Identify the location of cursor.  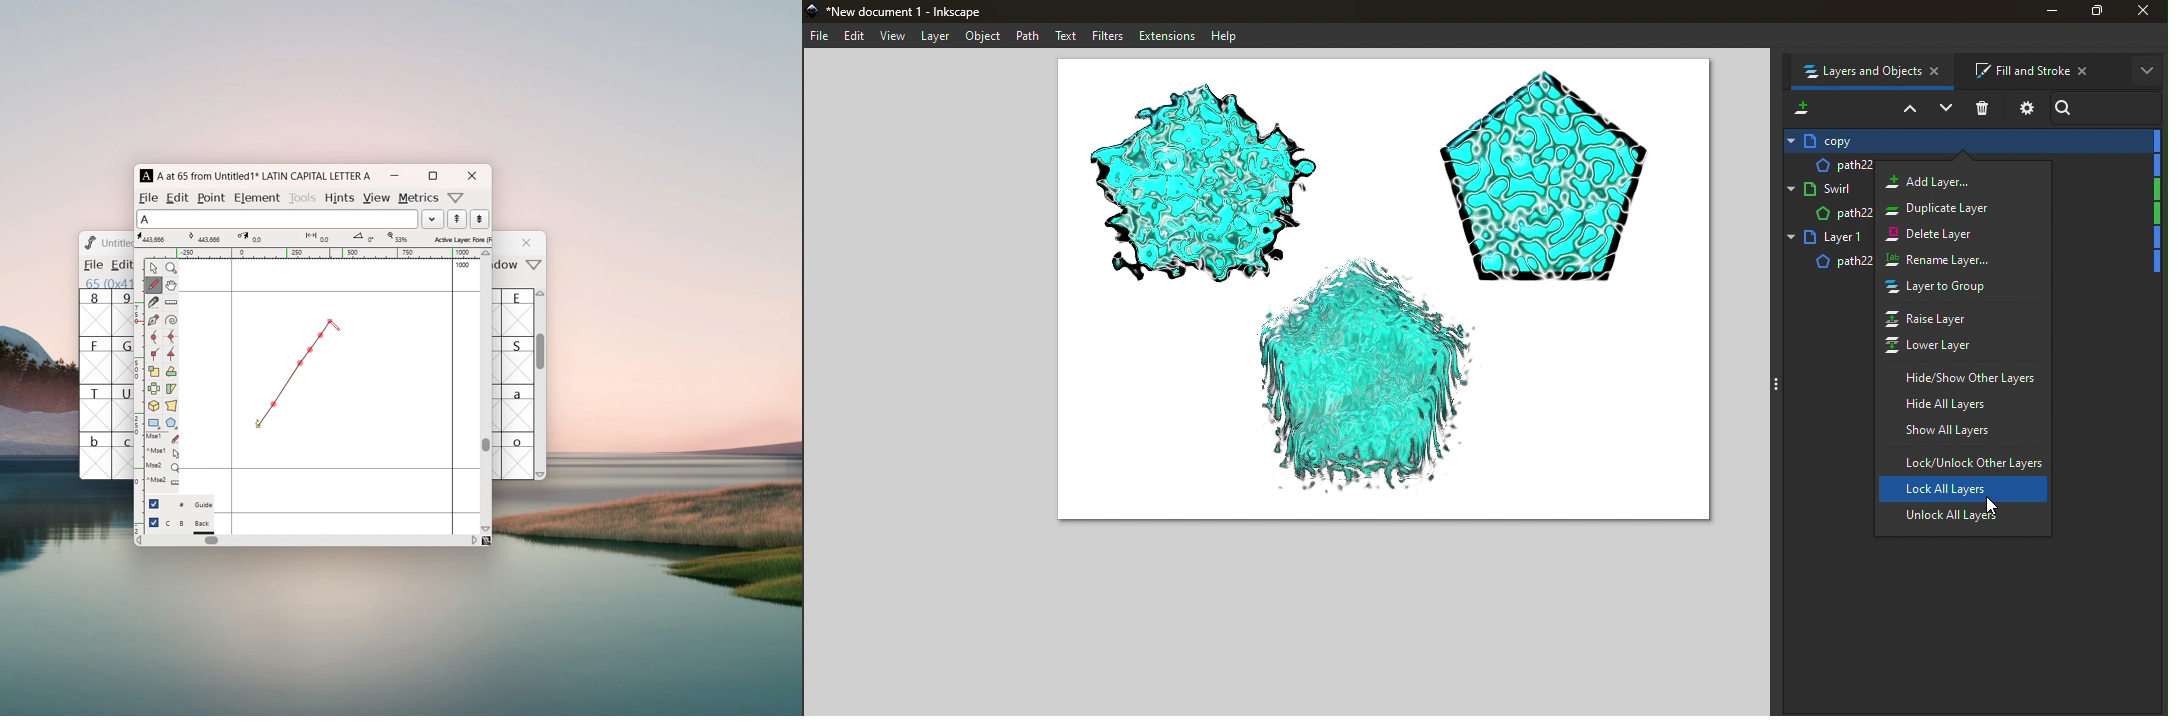
(335, 326).